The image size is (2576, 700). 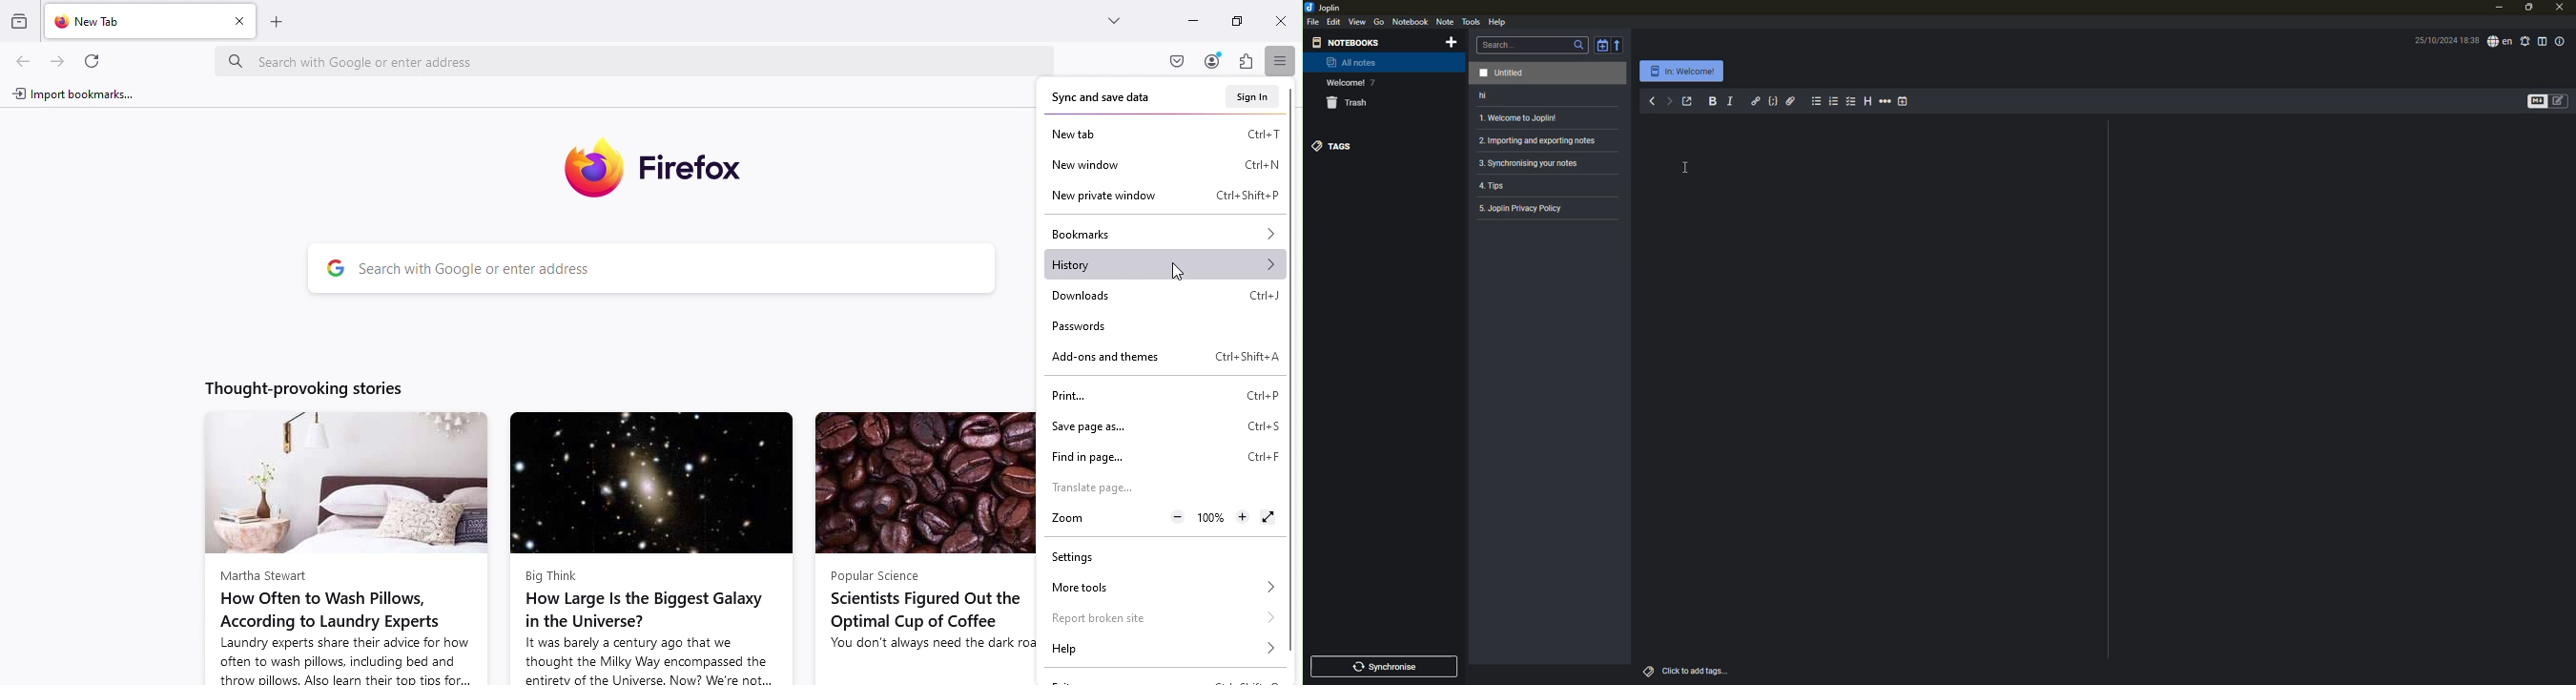 I want to click on Reload the current page, so click(x=96, y=62).